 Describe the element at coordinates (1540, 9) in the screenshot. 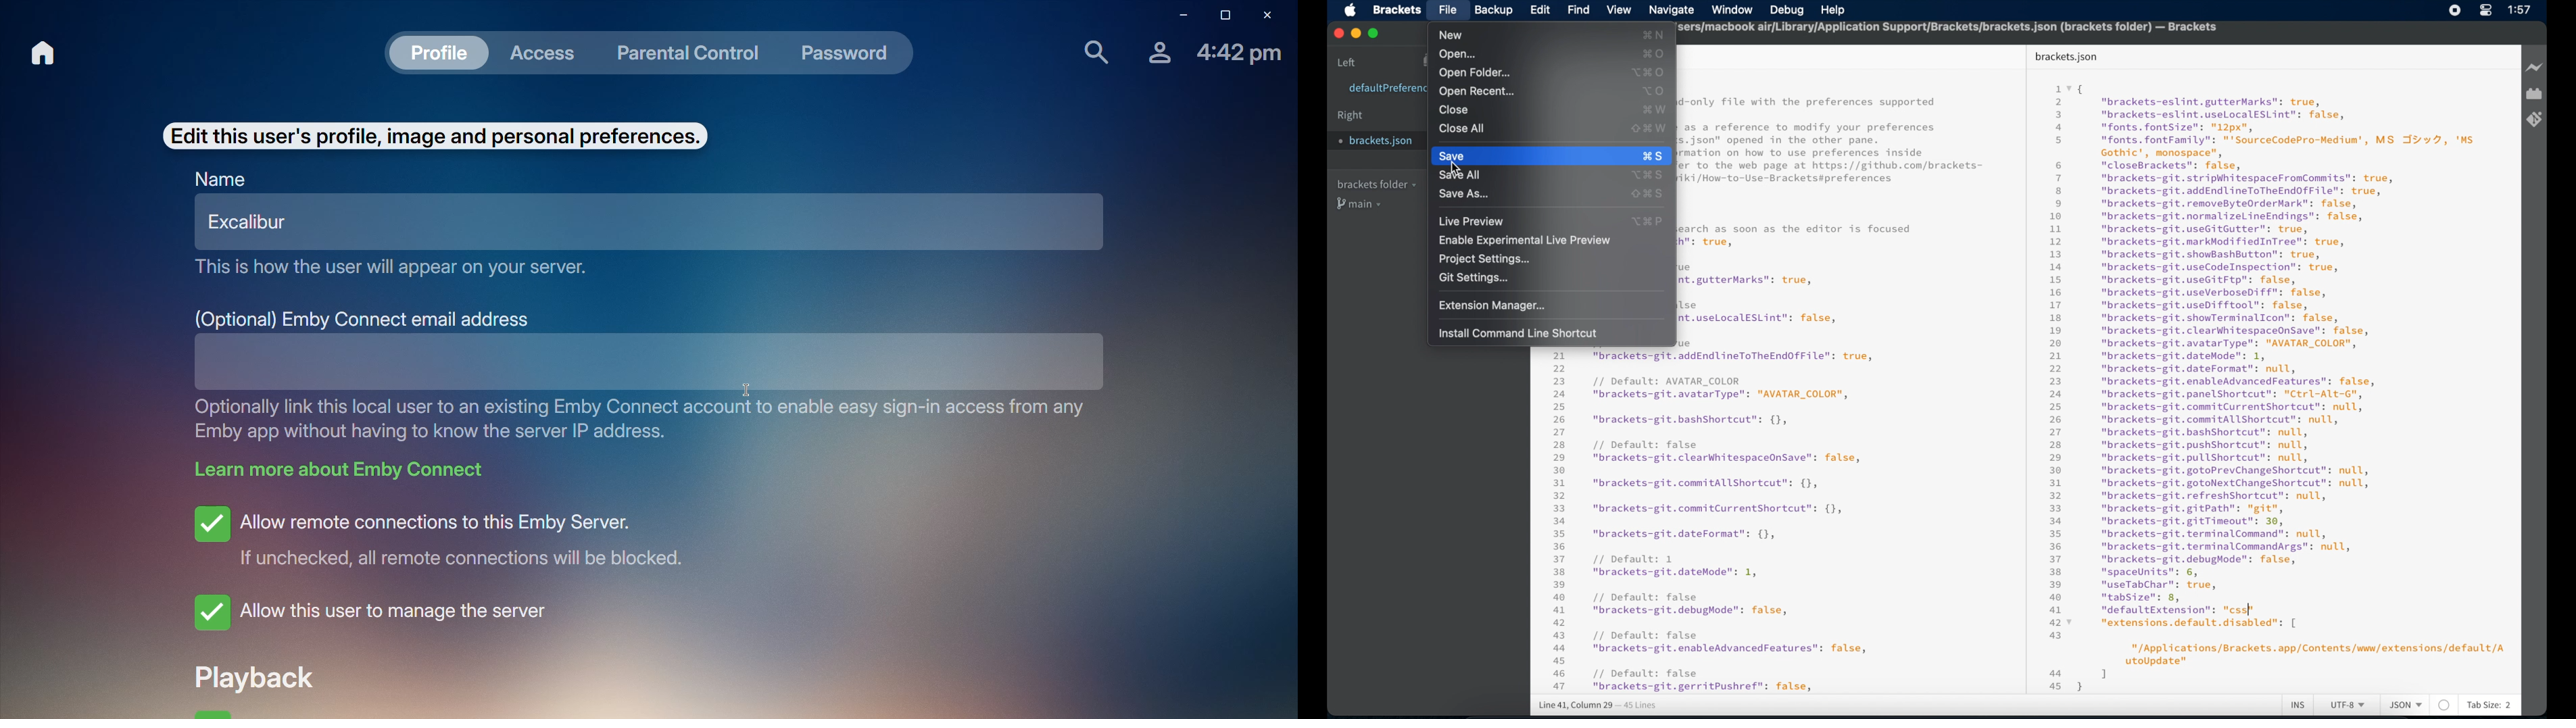

I see `edit` at that location.